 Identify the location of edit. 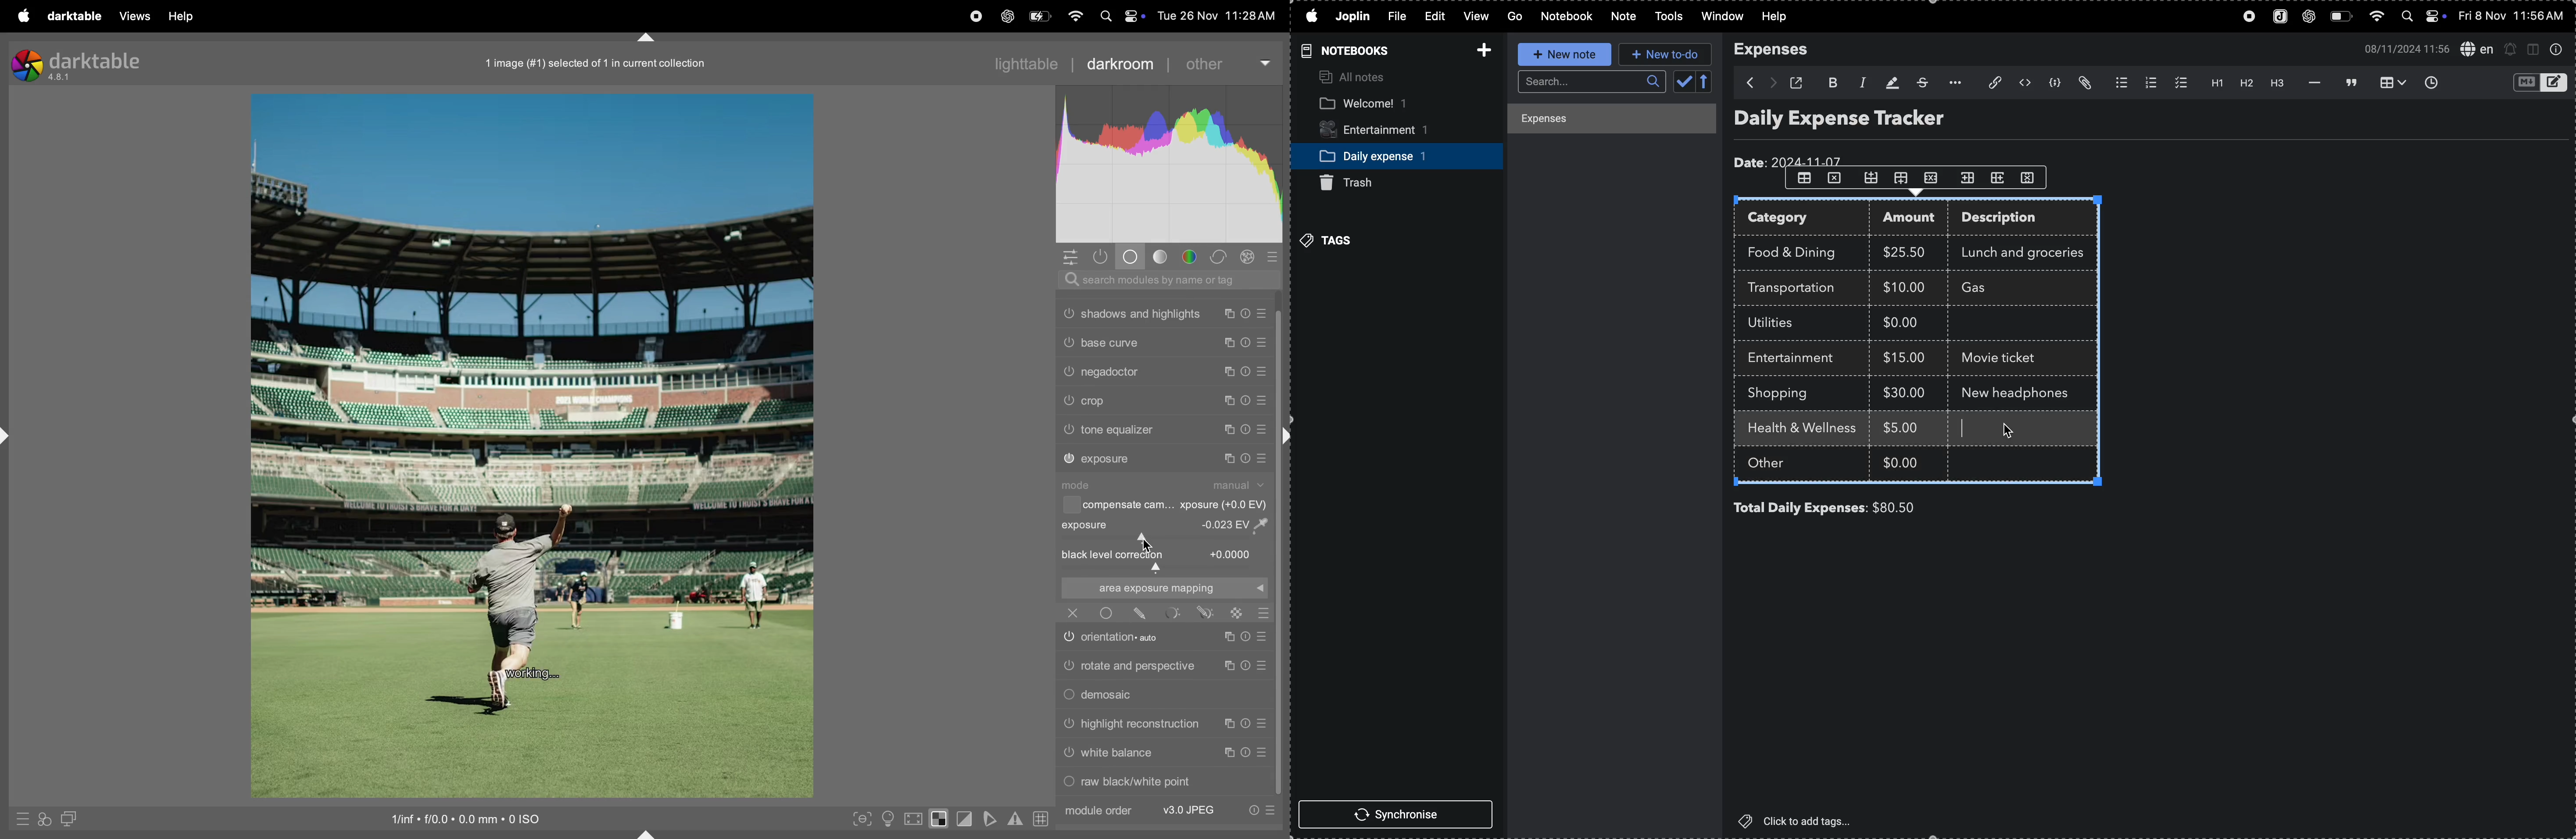
(1430, 15).